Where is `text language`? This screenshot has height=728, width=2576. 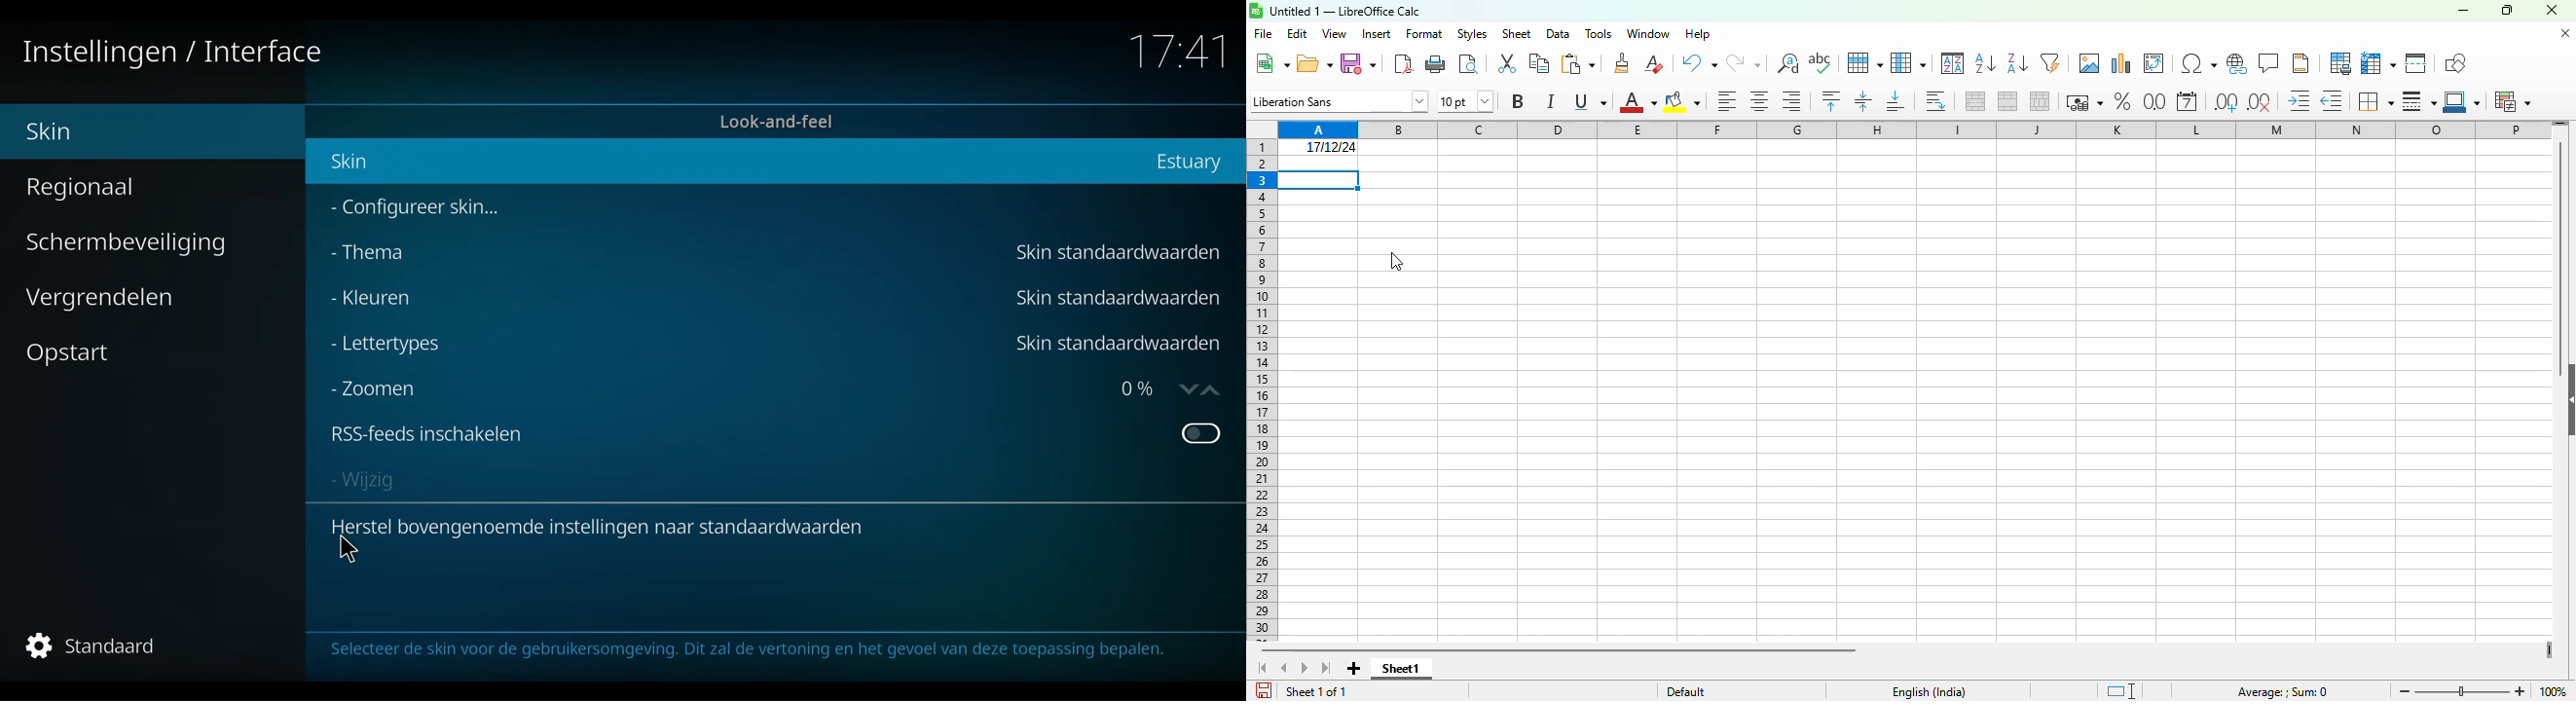
text language is located at coordinates (1930, 692).